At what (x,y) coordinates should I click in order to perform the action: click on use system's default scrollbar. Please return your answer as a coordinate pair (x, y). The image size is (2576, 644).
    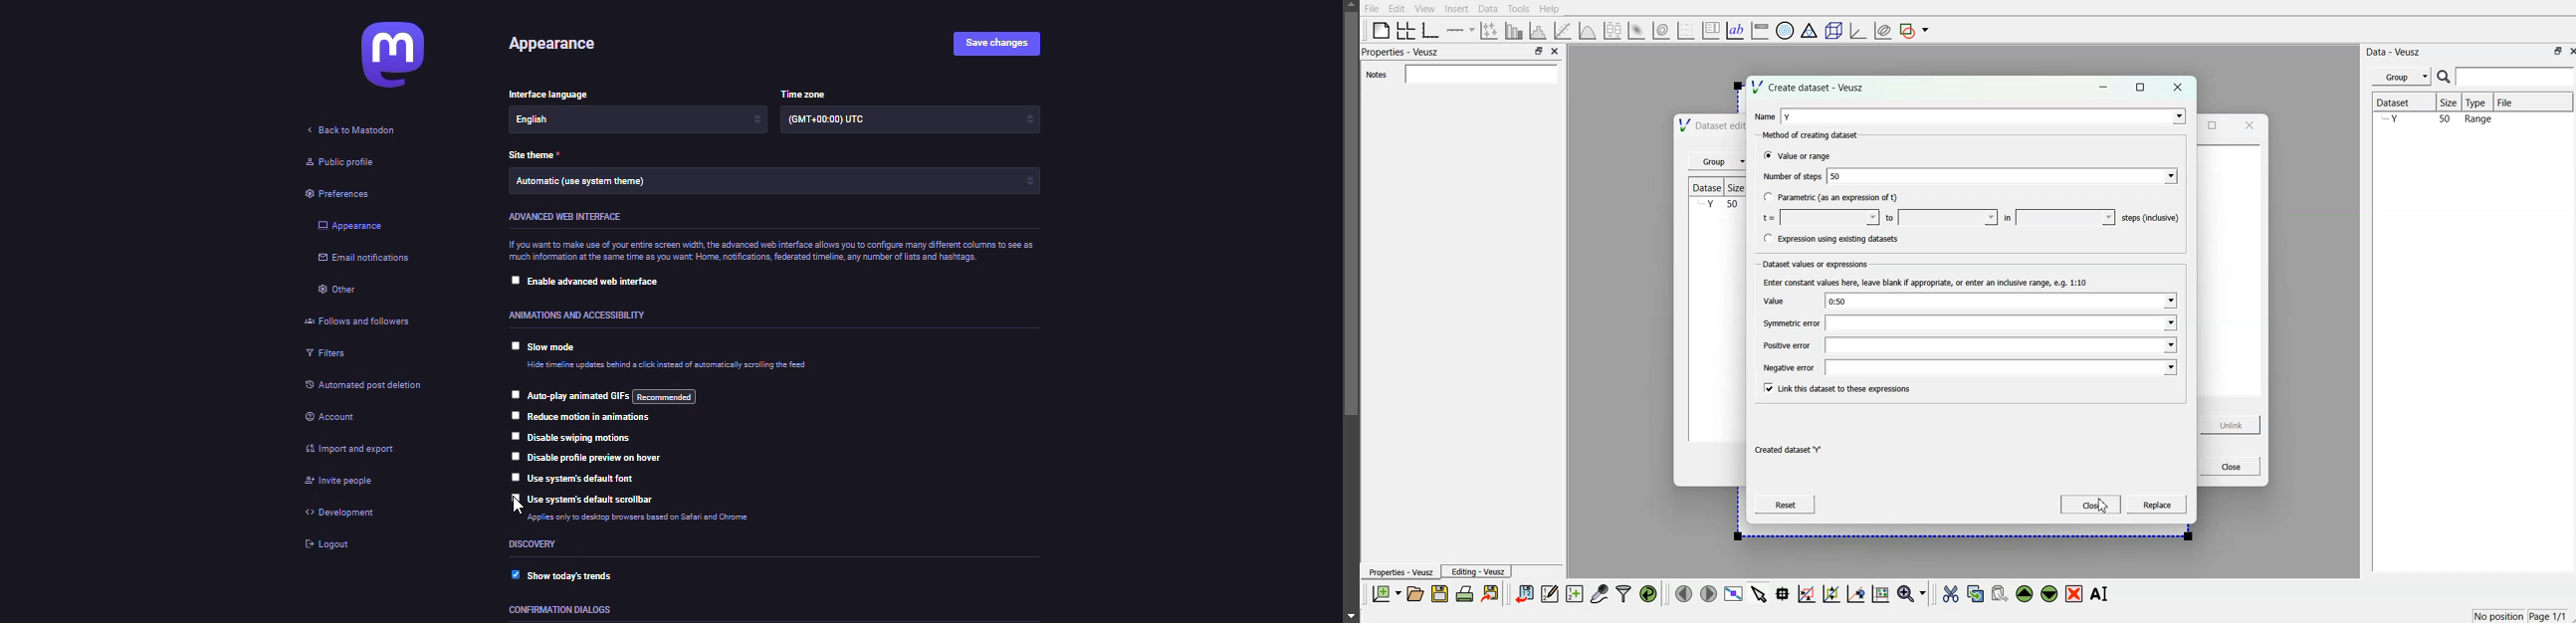
    Looking at the image, I should click on (602, 500).